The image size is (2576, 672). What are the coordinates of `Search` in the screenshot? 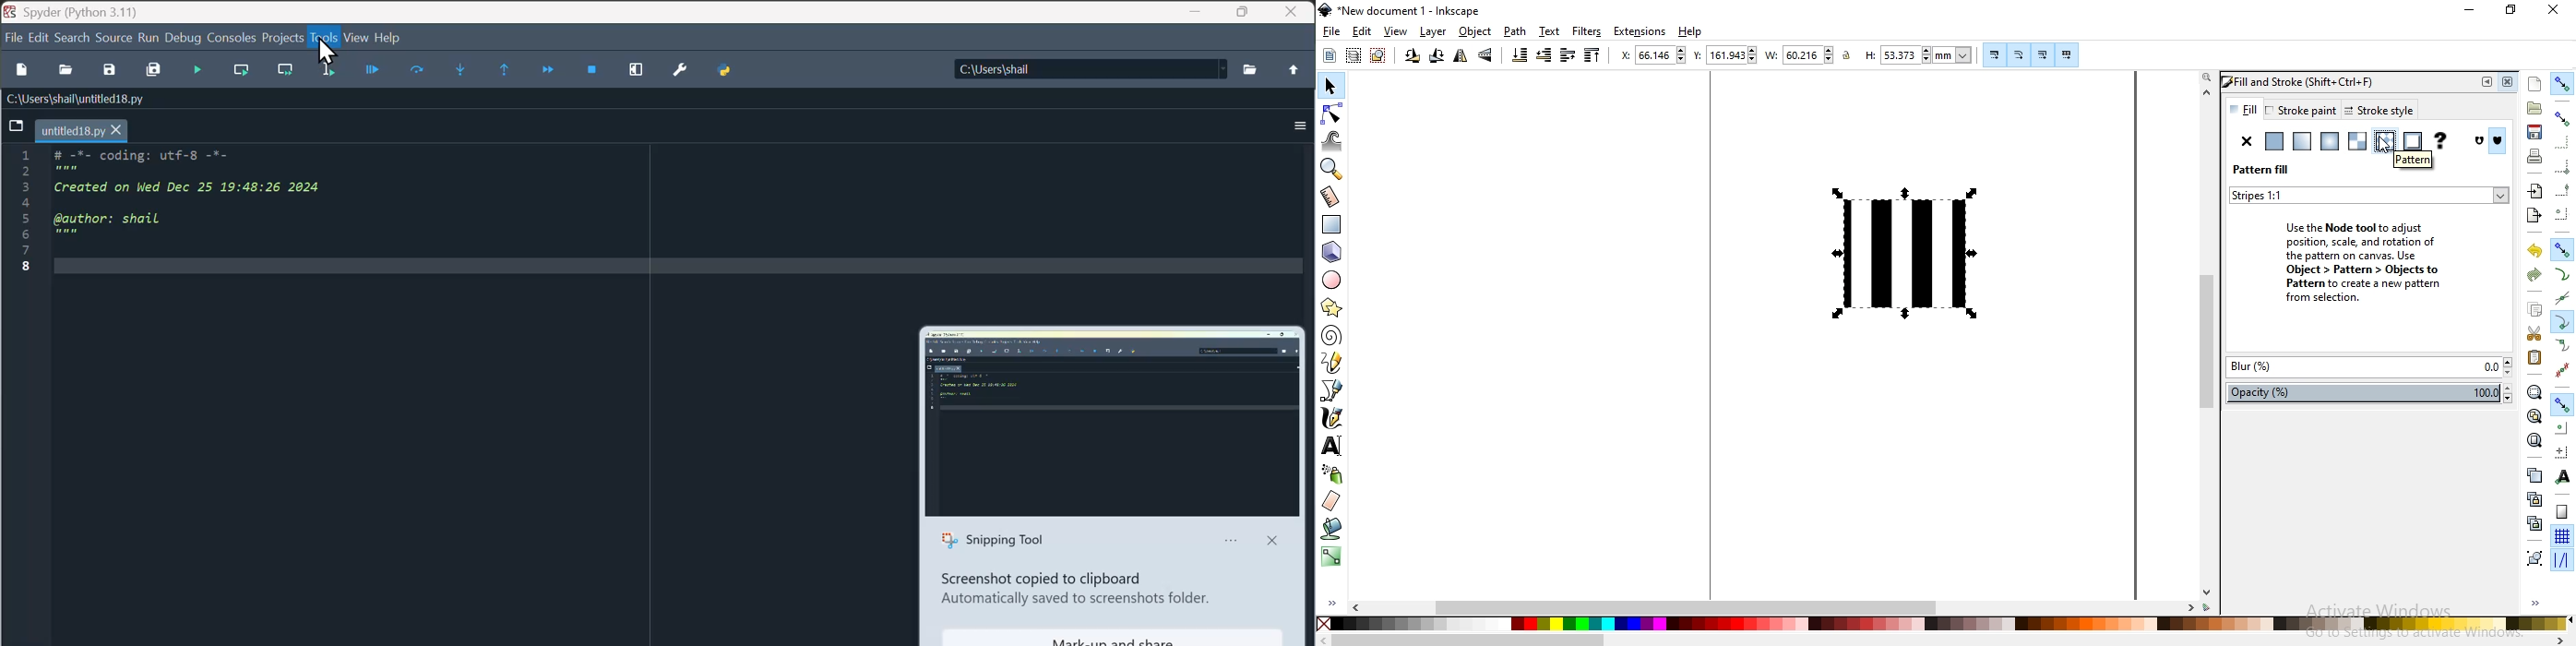 It's located at (73, 38).